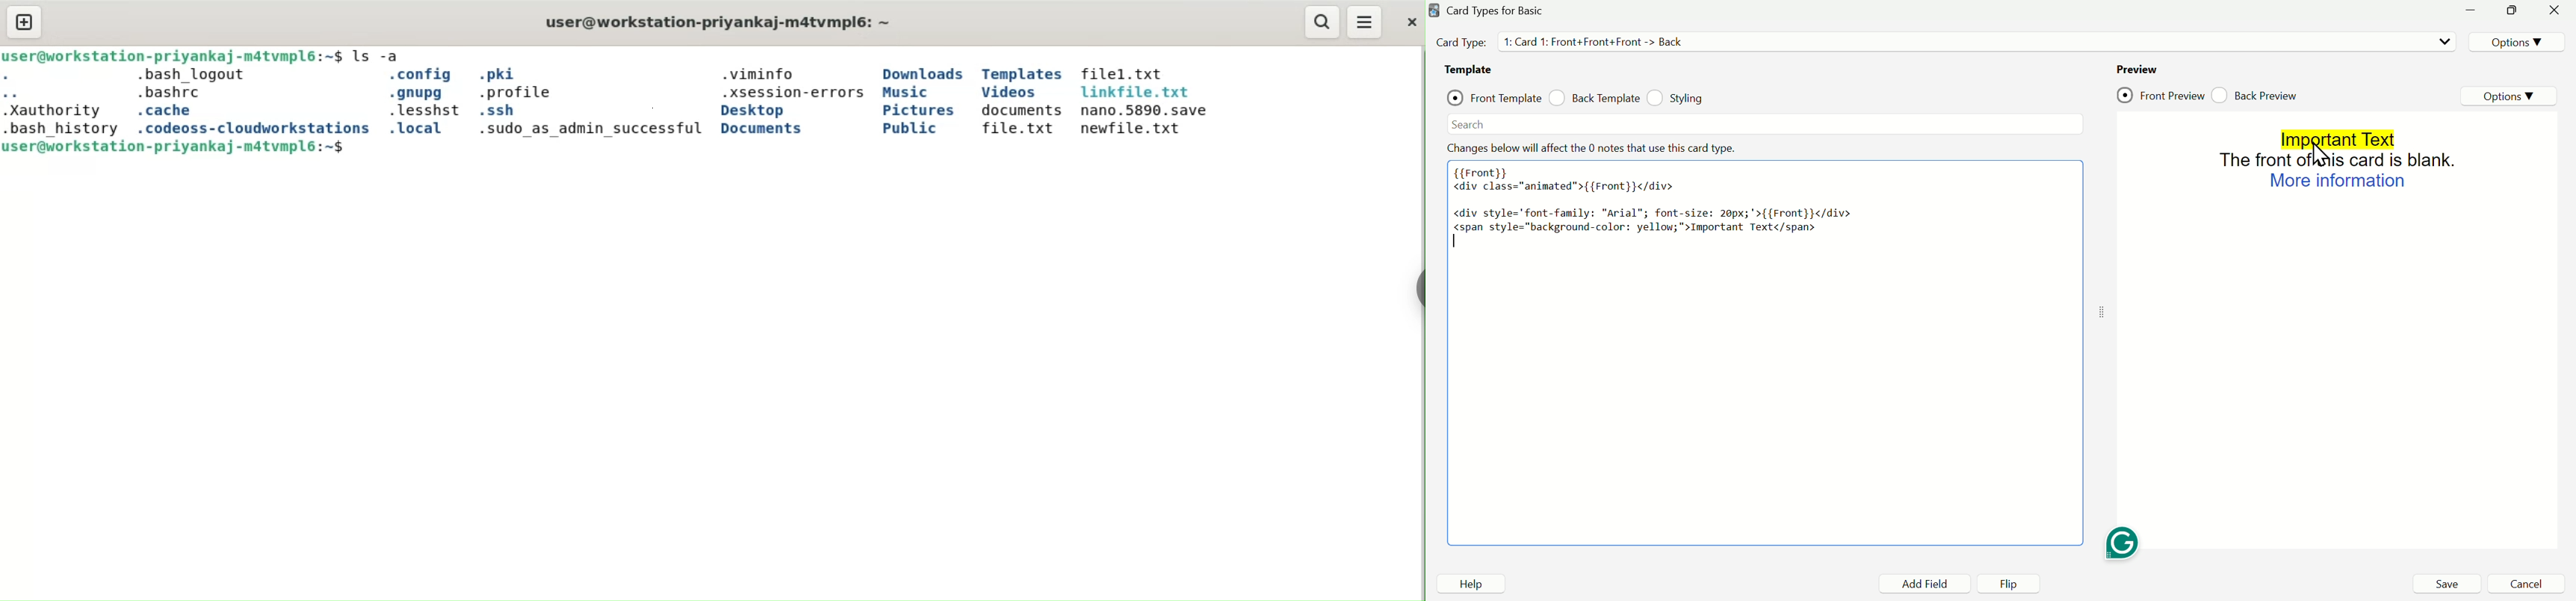  What do you see at coordinates (2161, 93) in the screenshot?
I see `check Front Preview` at bounding box center [2161, 93].